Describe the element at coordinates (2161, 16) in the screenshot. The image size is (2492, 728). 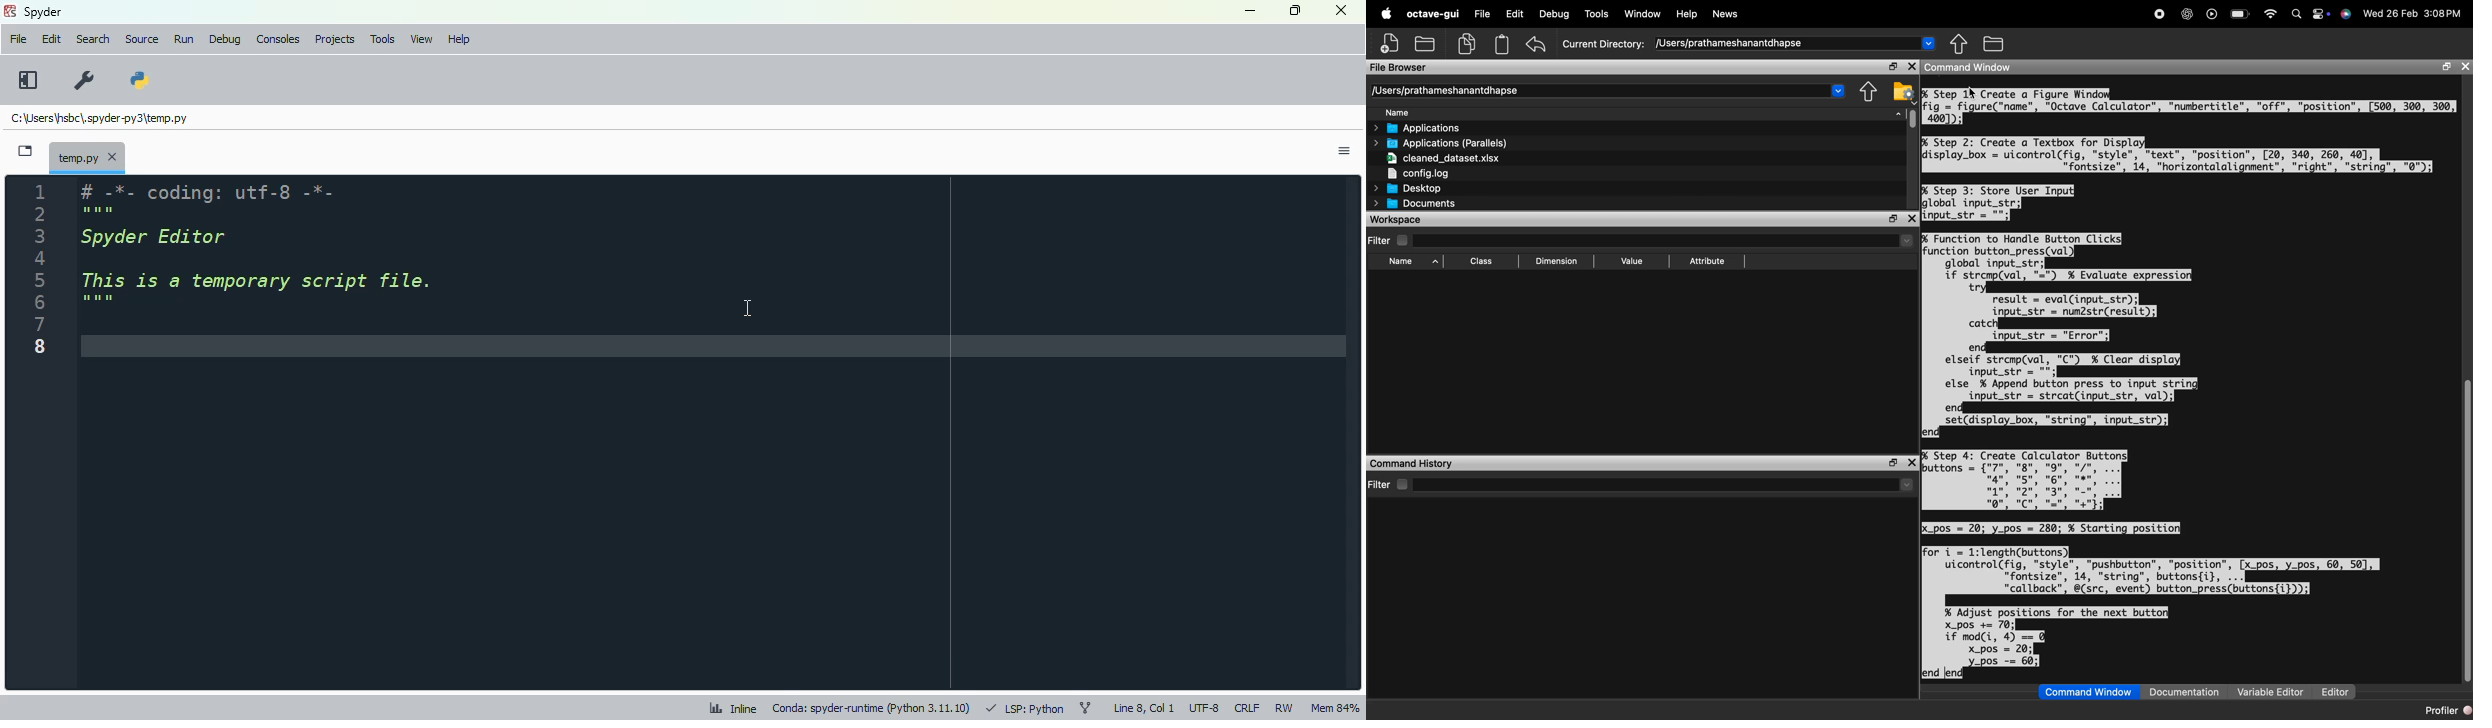
I see `recording` at that location.